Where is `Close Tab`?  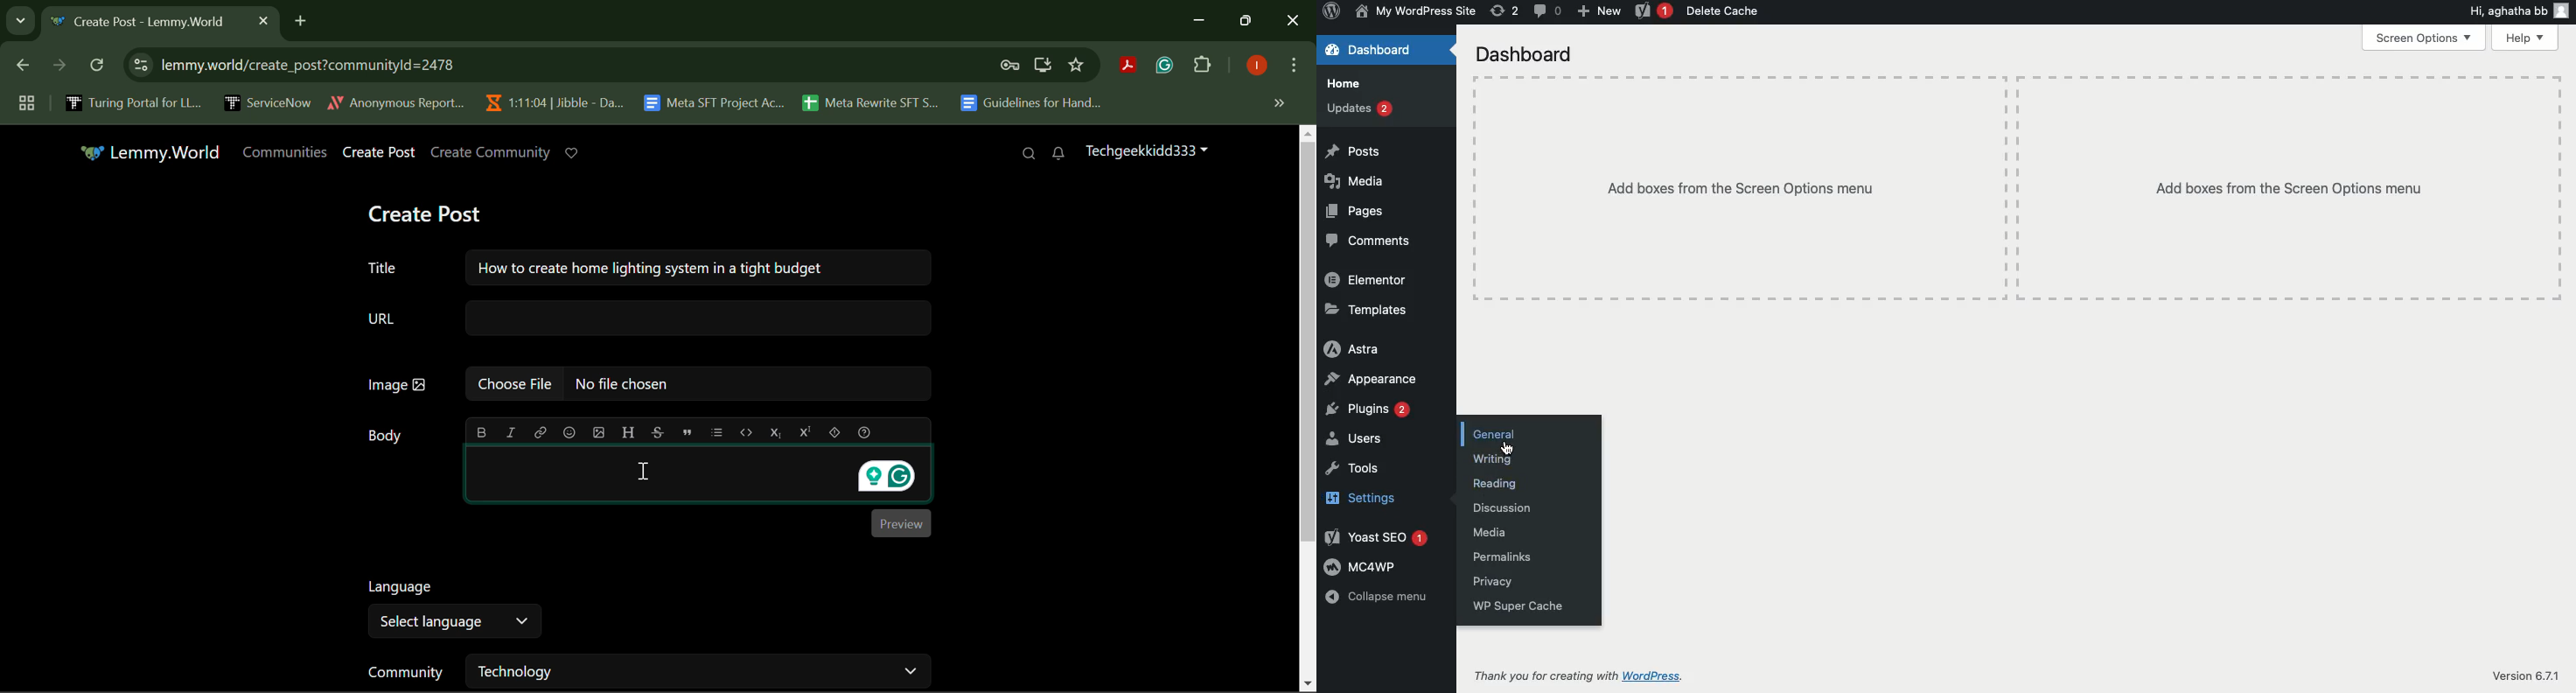 Close Tab is located at coordinates (263, 20).